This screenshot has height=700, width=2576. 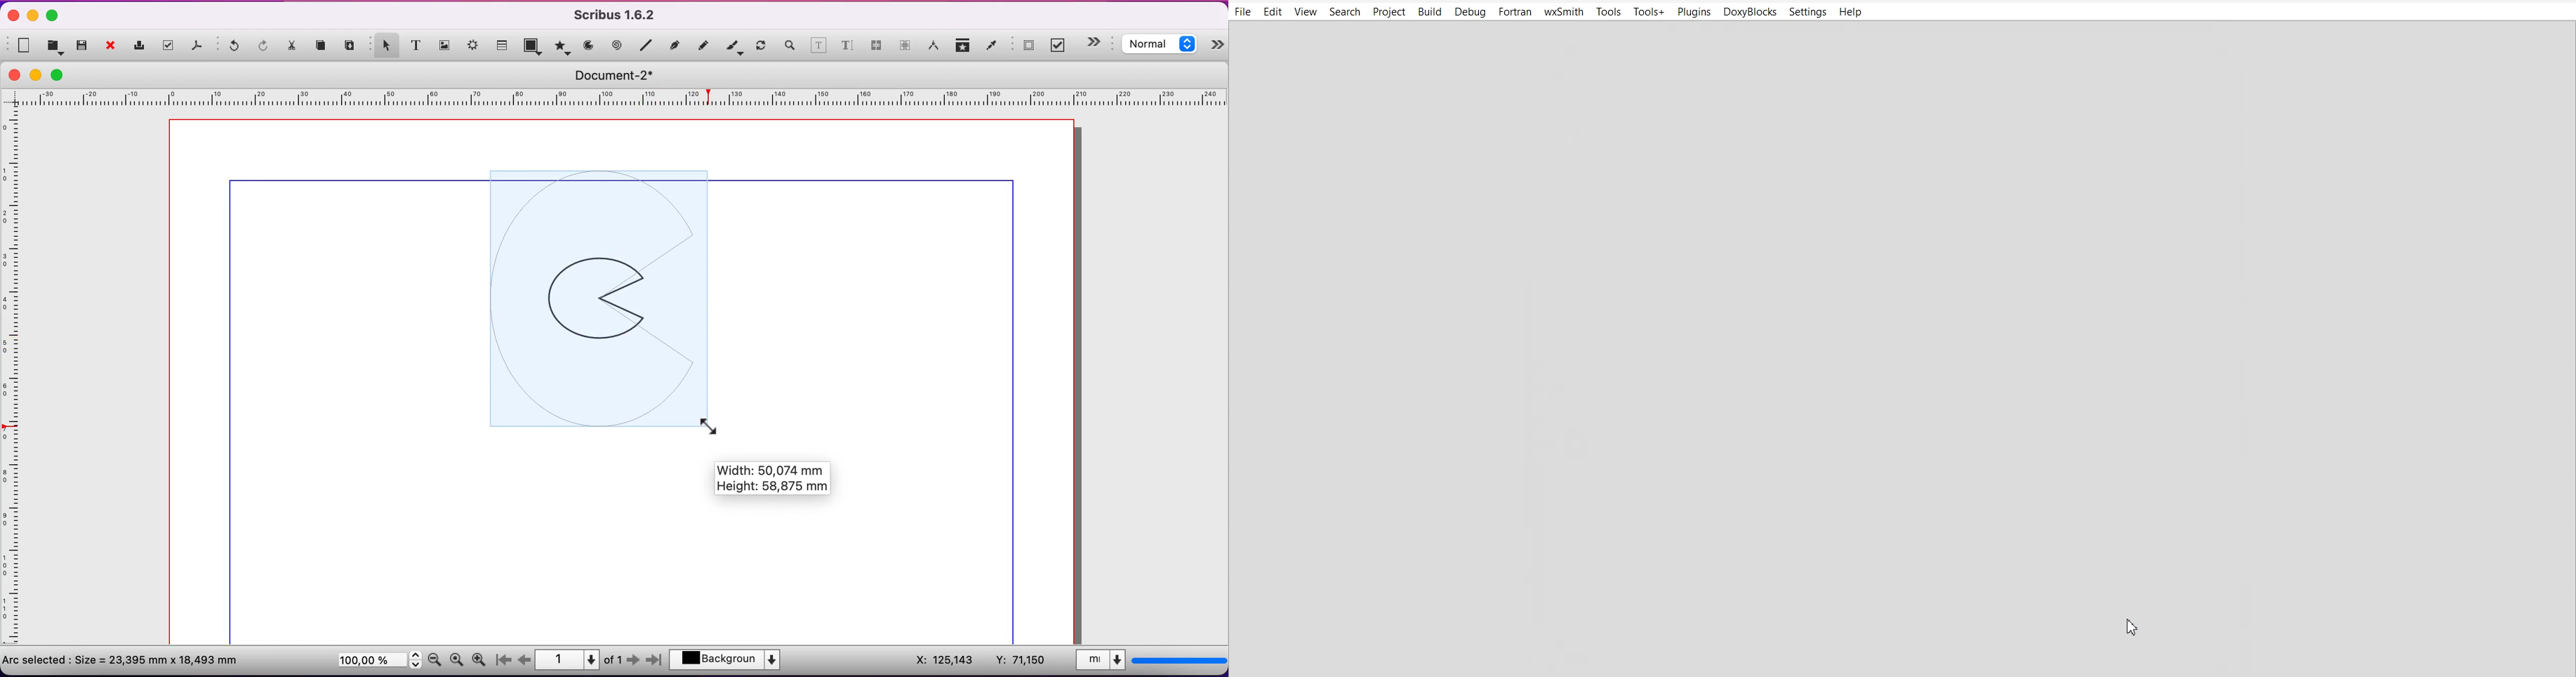 I want to click on arc selectes size, so click(x=128, y=659).